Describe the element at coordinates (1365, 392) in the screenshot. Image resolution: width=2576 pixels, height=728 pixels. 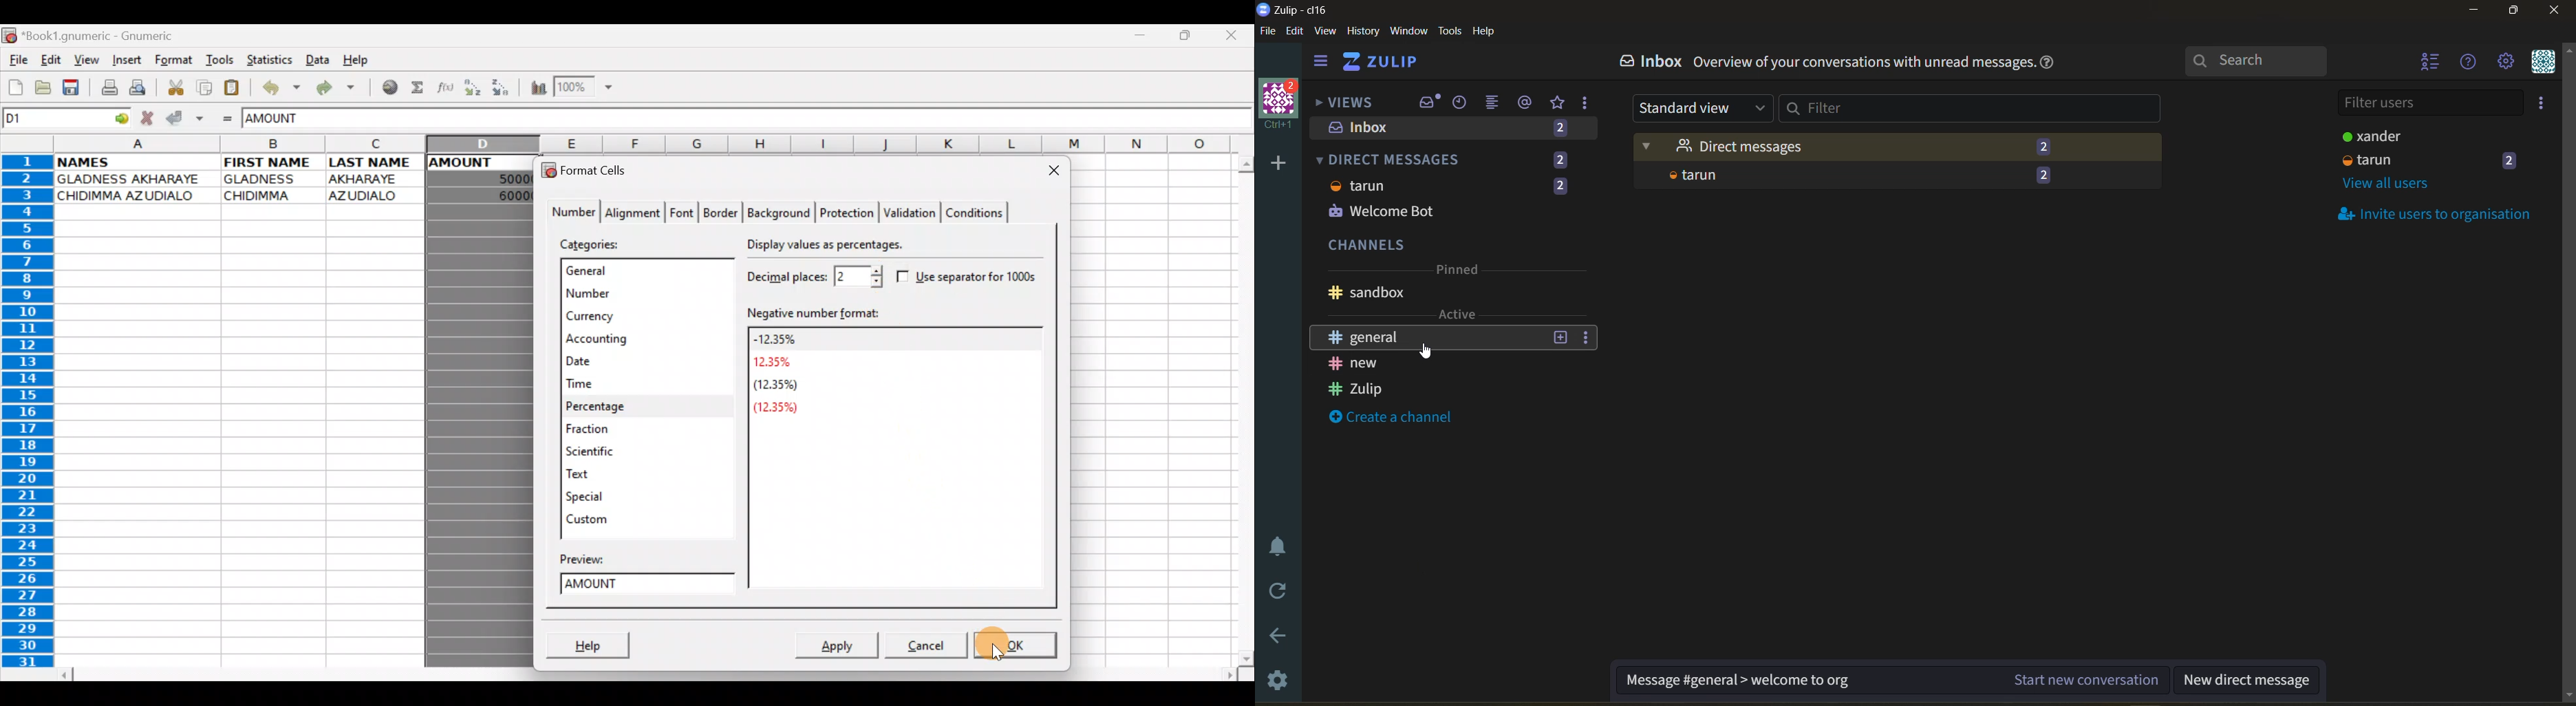
I see `` at that location.